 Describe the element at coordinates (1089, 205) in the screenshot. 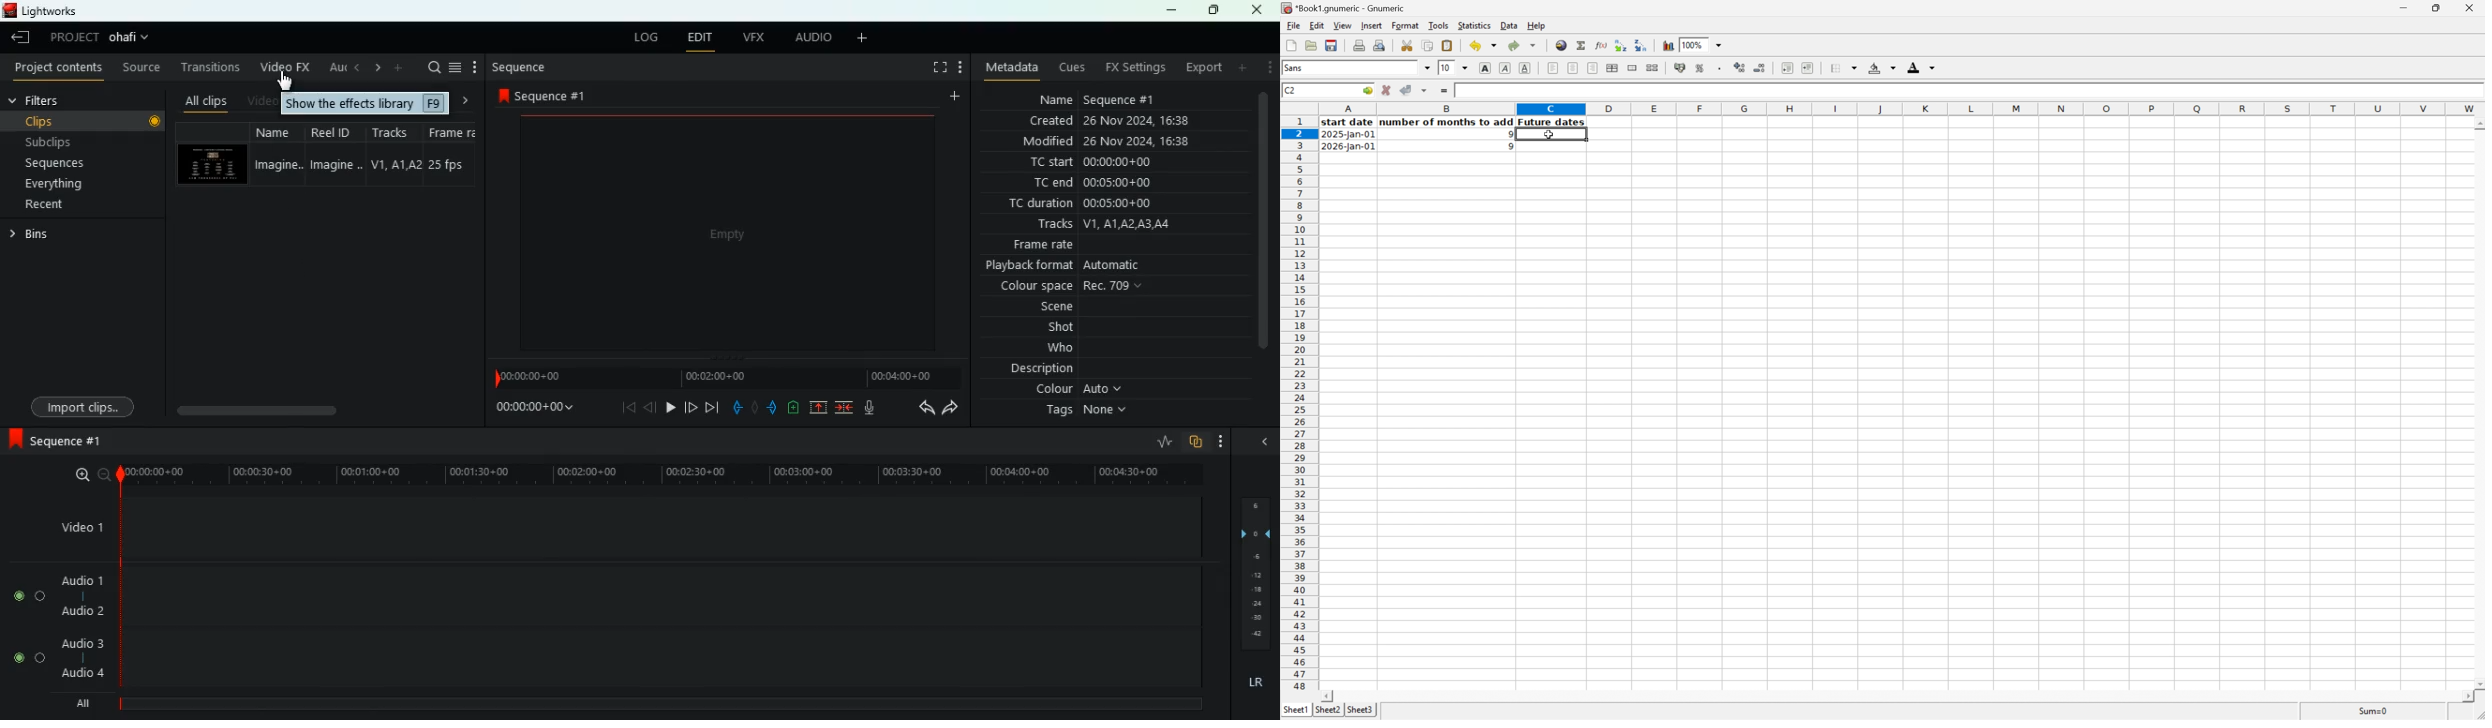

I see `tc duration` at that location.